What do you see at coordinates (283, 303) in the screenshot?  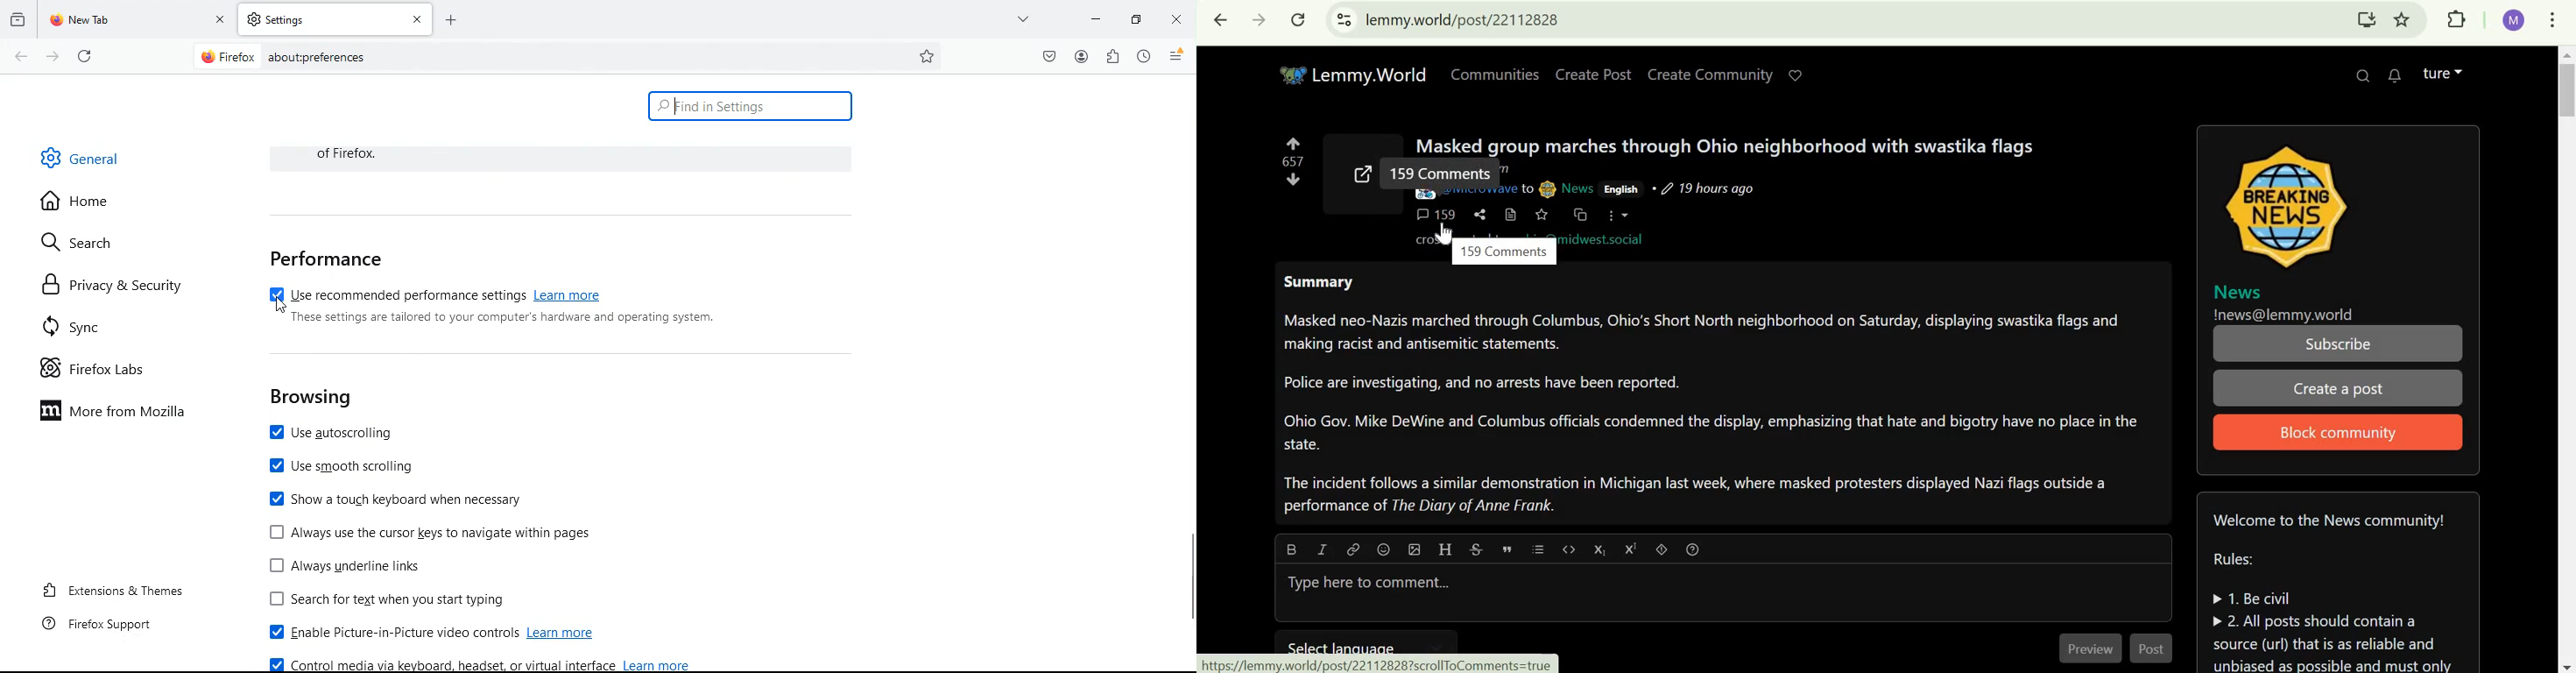 I see `Cursor` at bounding box center [283, 303].